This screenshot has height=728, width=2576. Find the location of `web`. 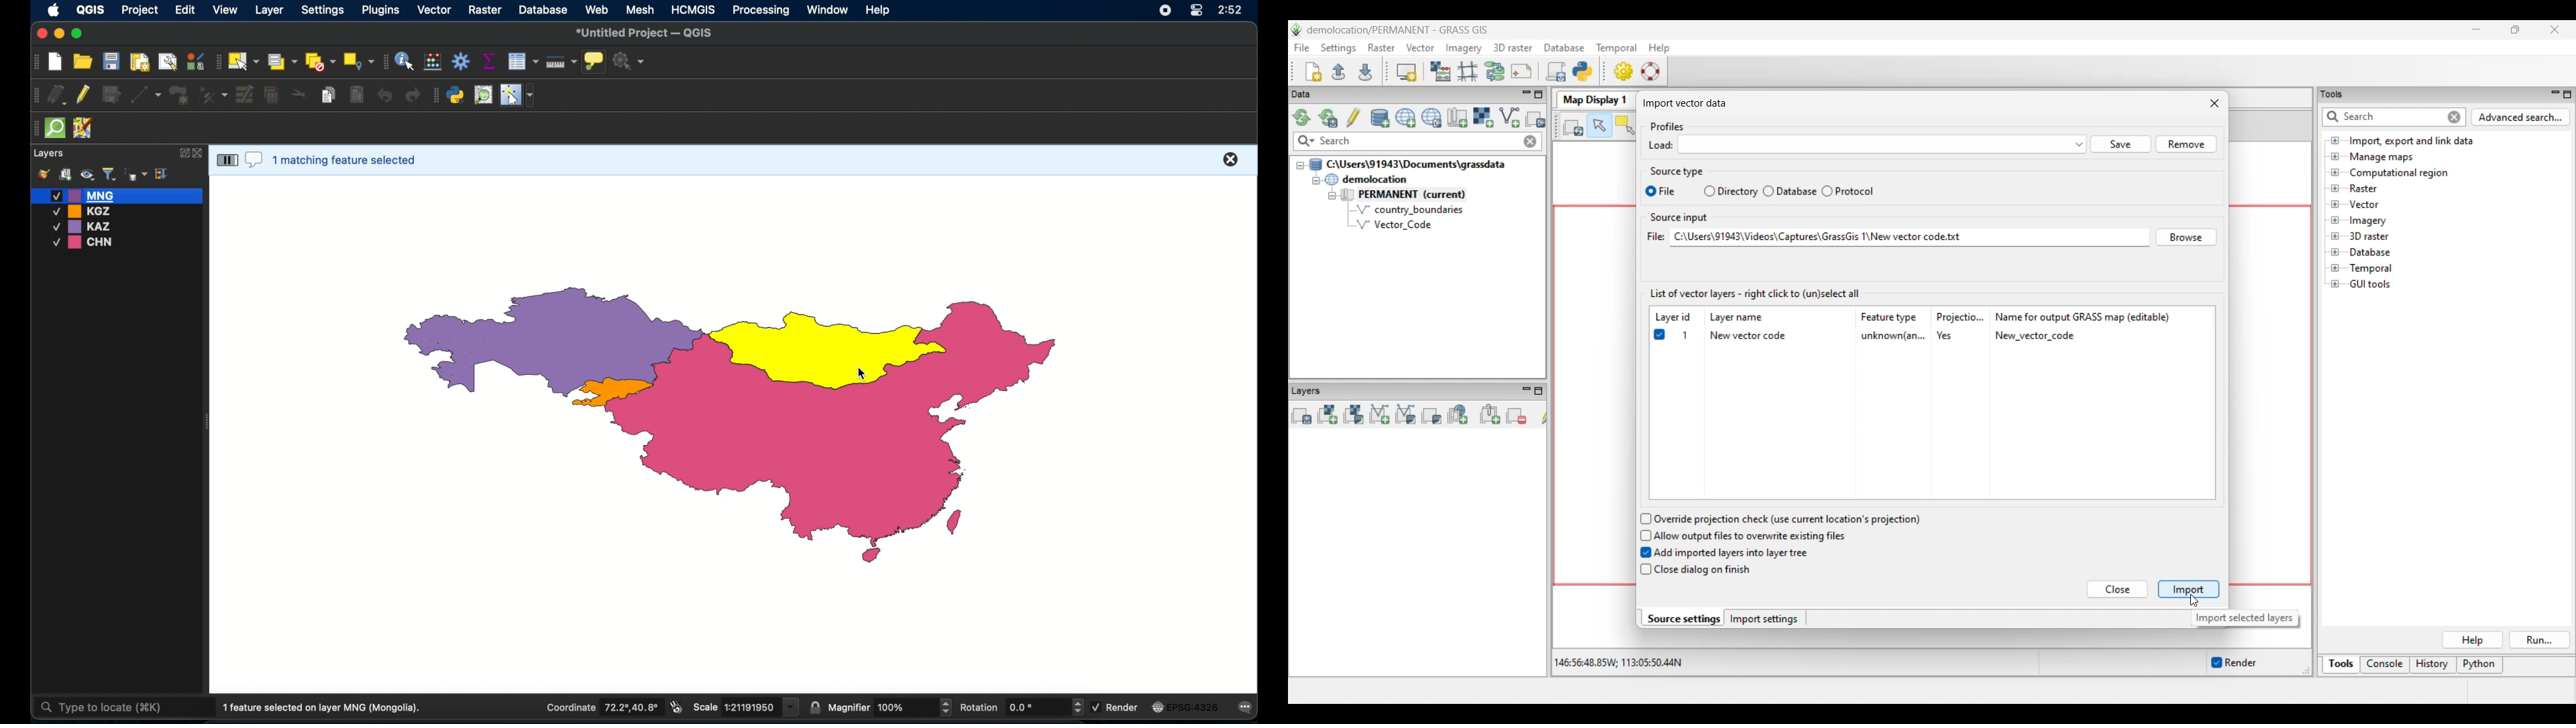

web is located at coordinates (597, 9).